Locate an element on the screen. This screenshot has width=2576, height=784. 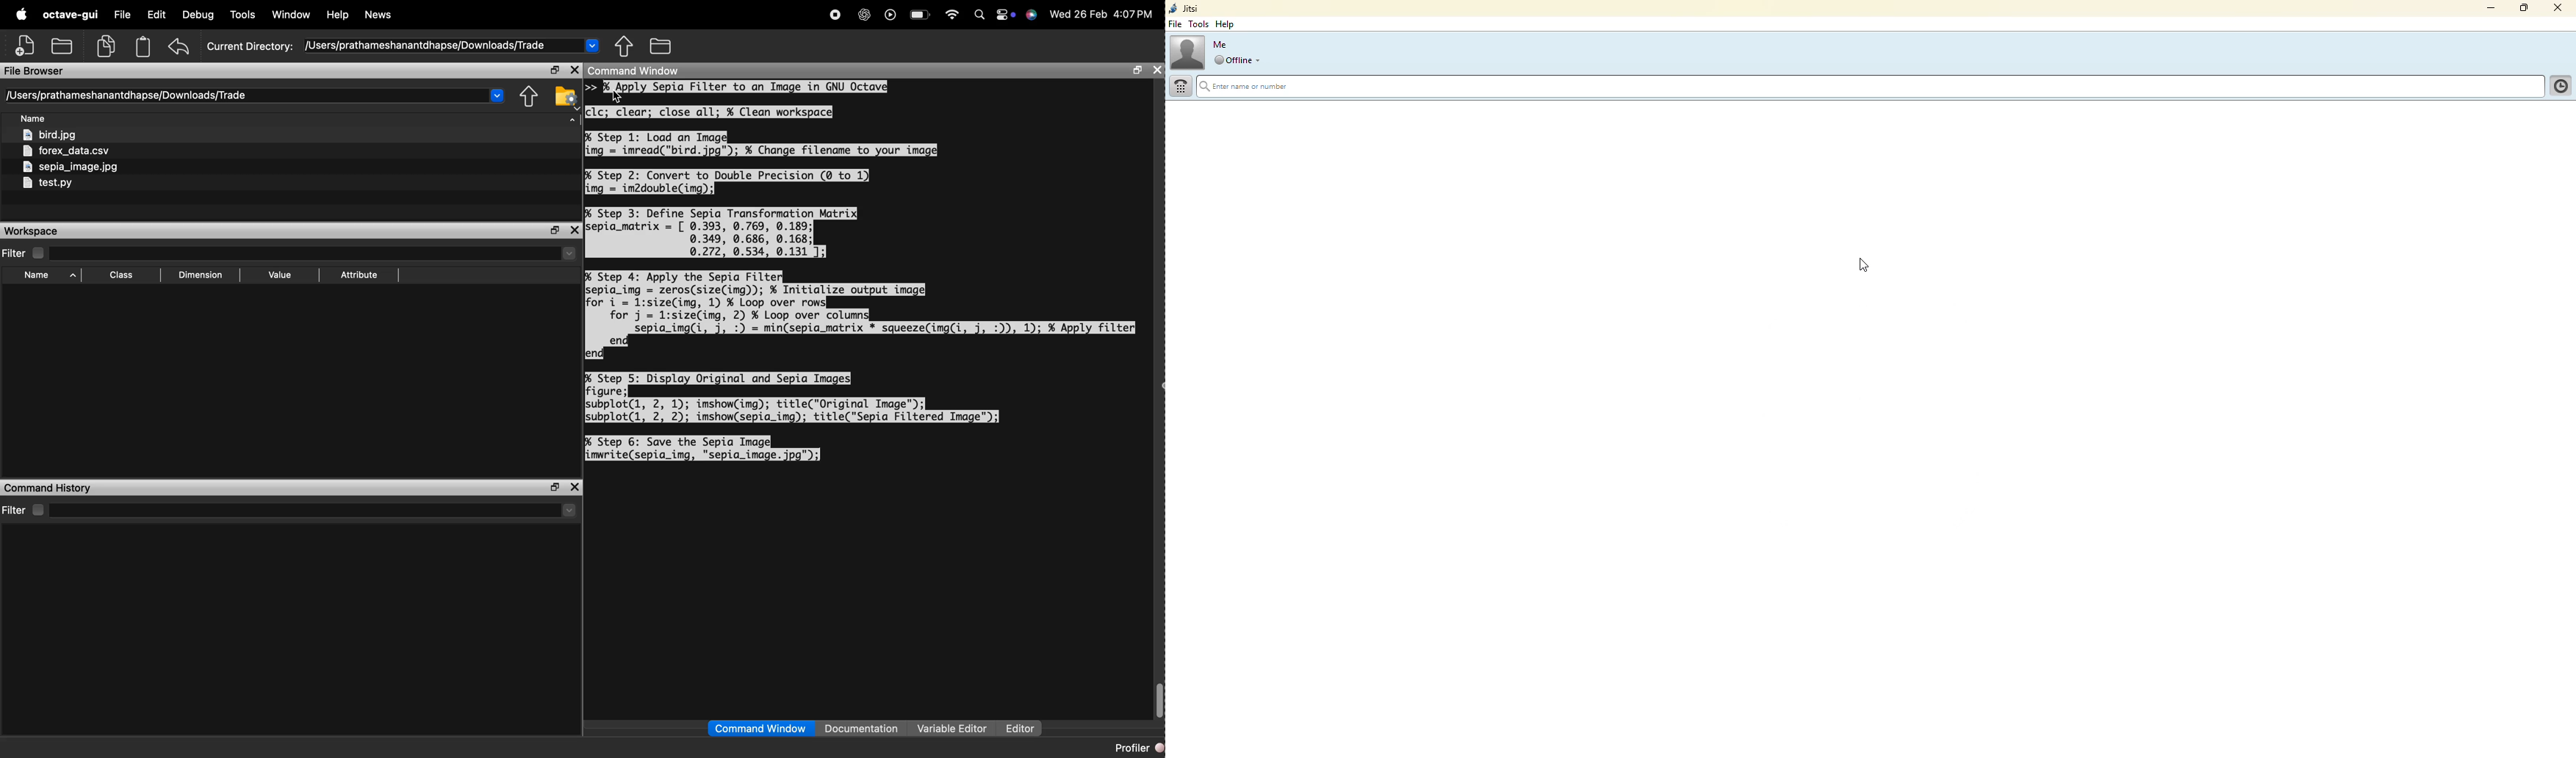
open in separate window is located at coordinates (556, 230).